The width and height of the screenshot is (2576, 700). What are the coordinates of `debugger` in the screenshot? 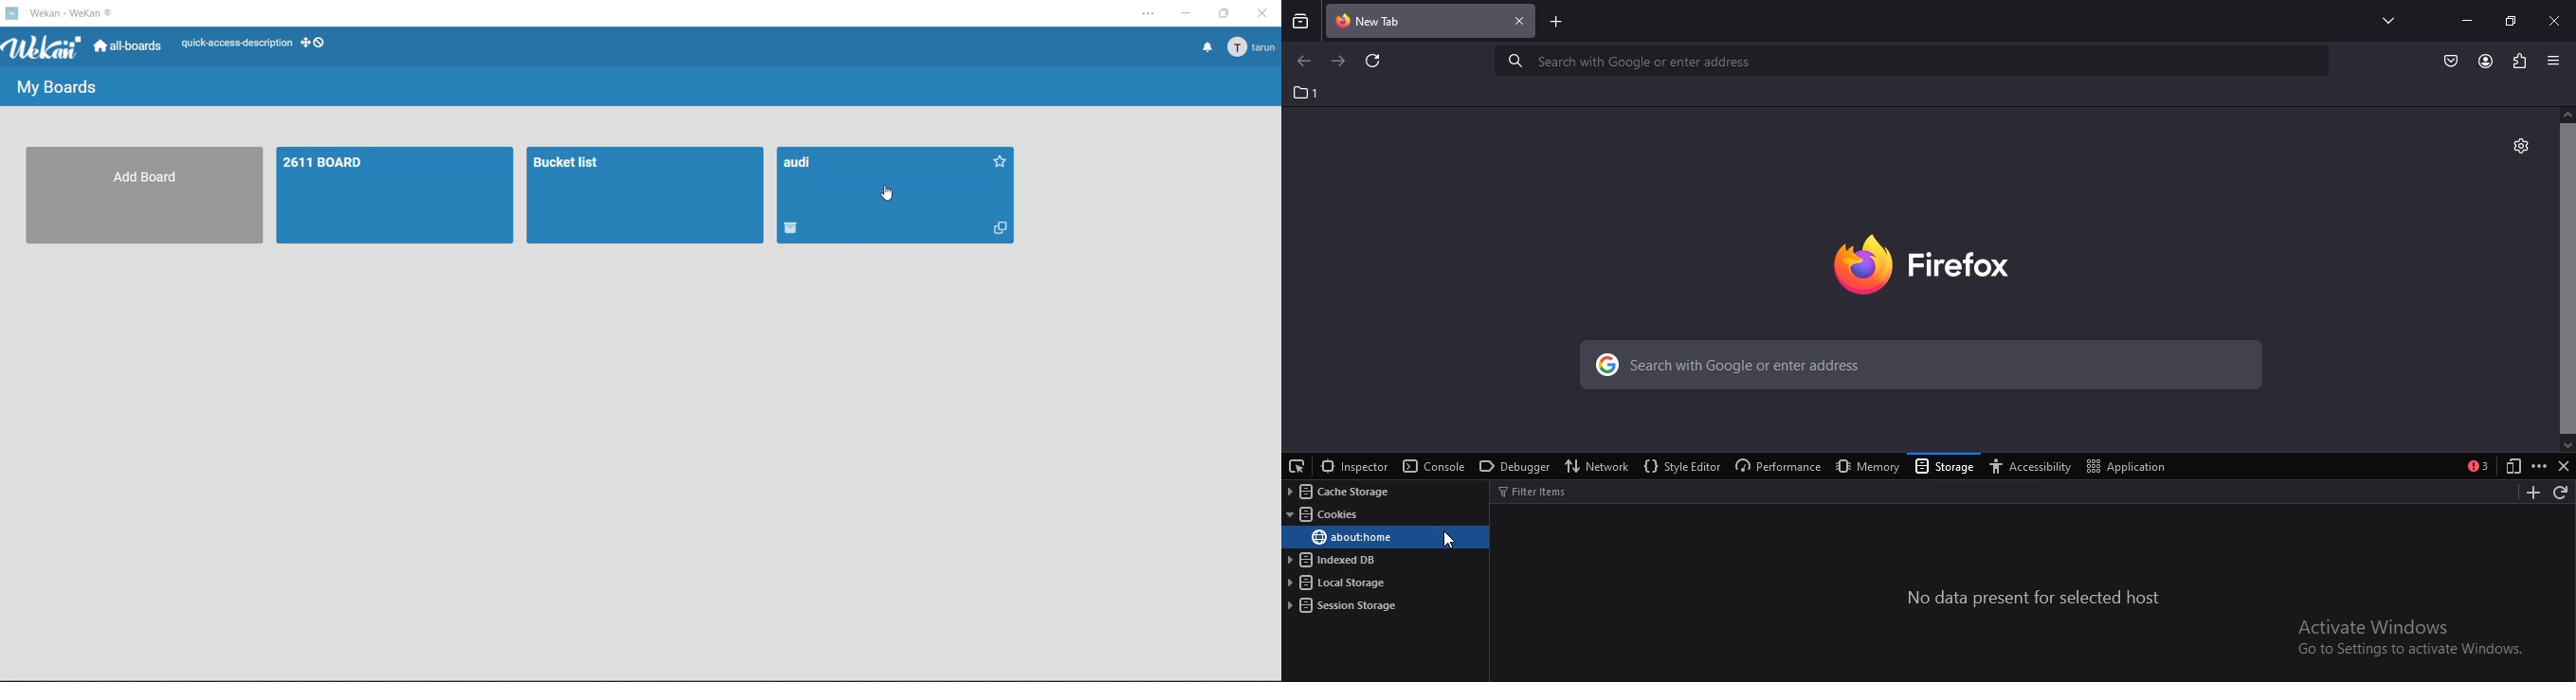 It's located at (1512, 468).